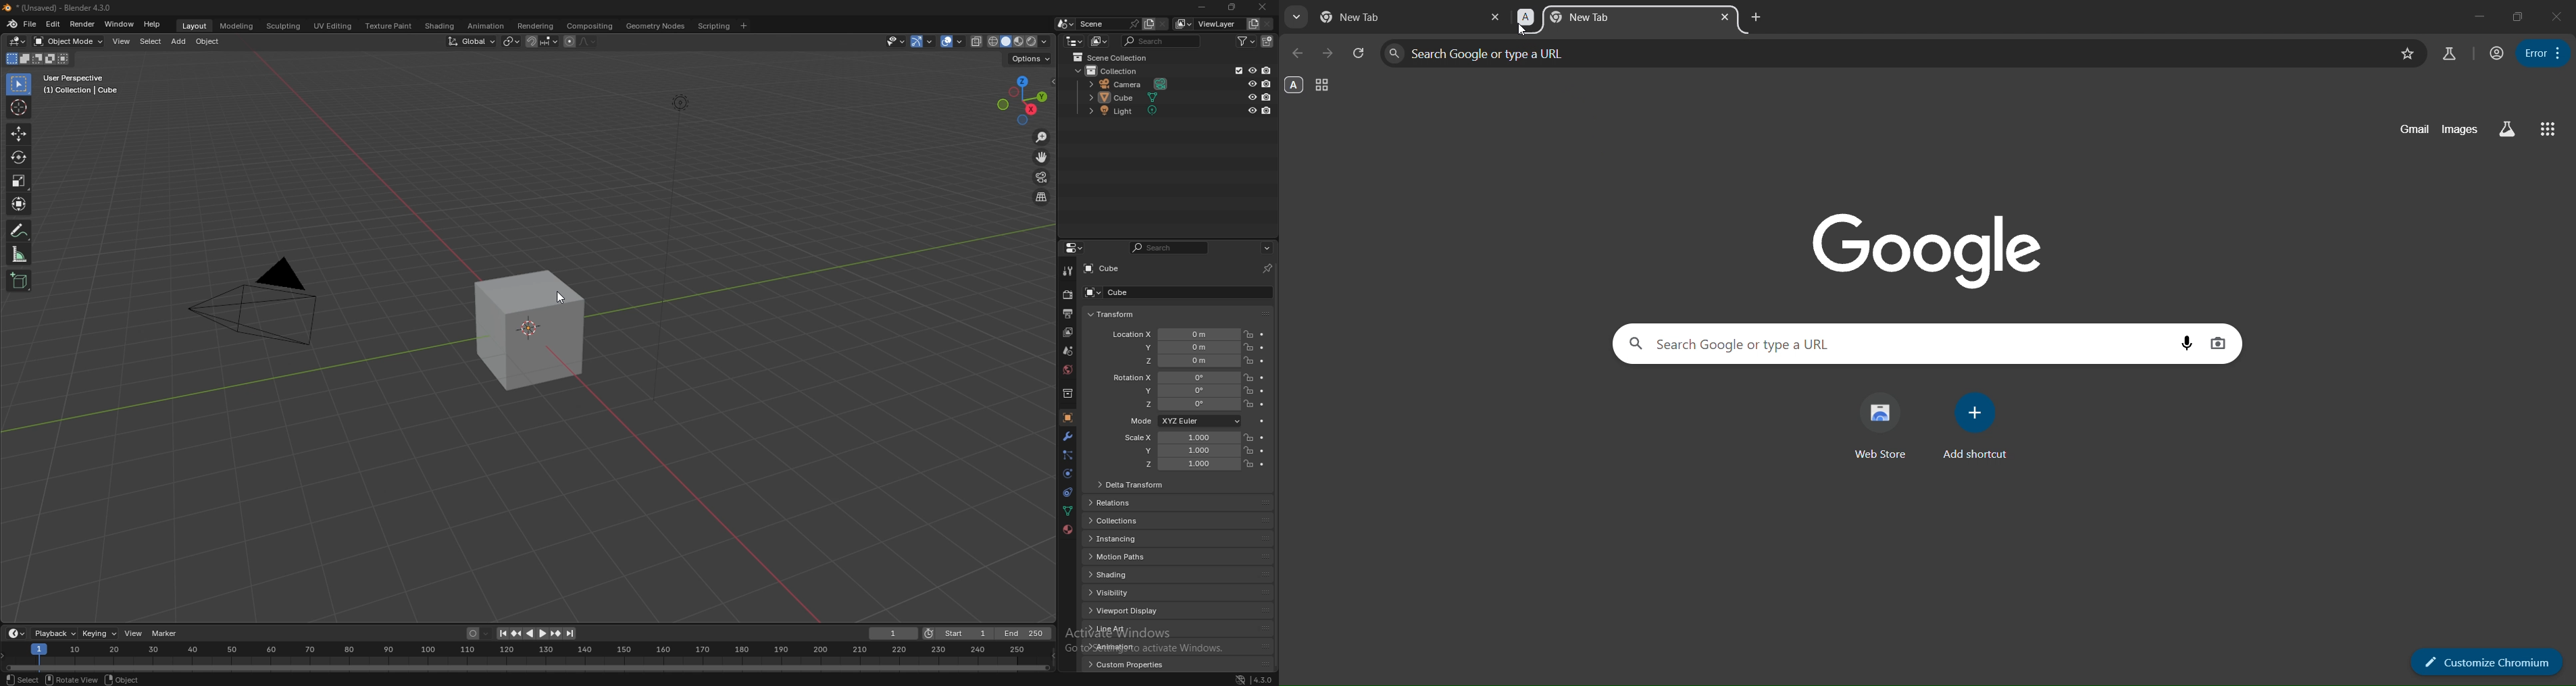 This screenshot has height=700, width=2576. Describe the element at coordinates (1127, 664) in the screenshot. I see `custom properties` at that location.